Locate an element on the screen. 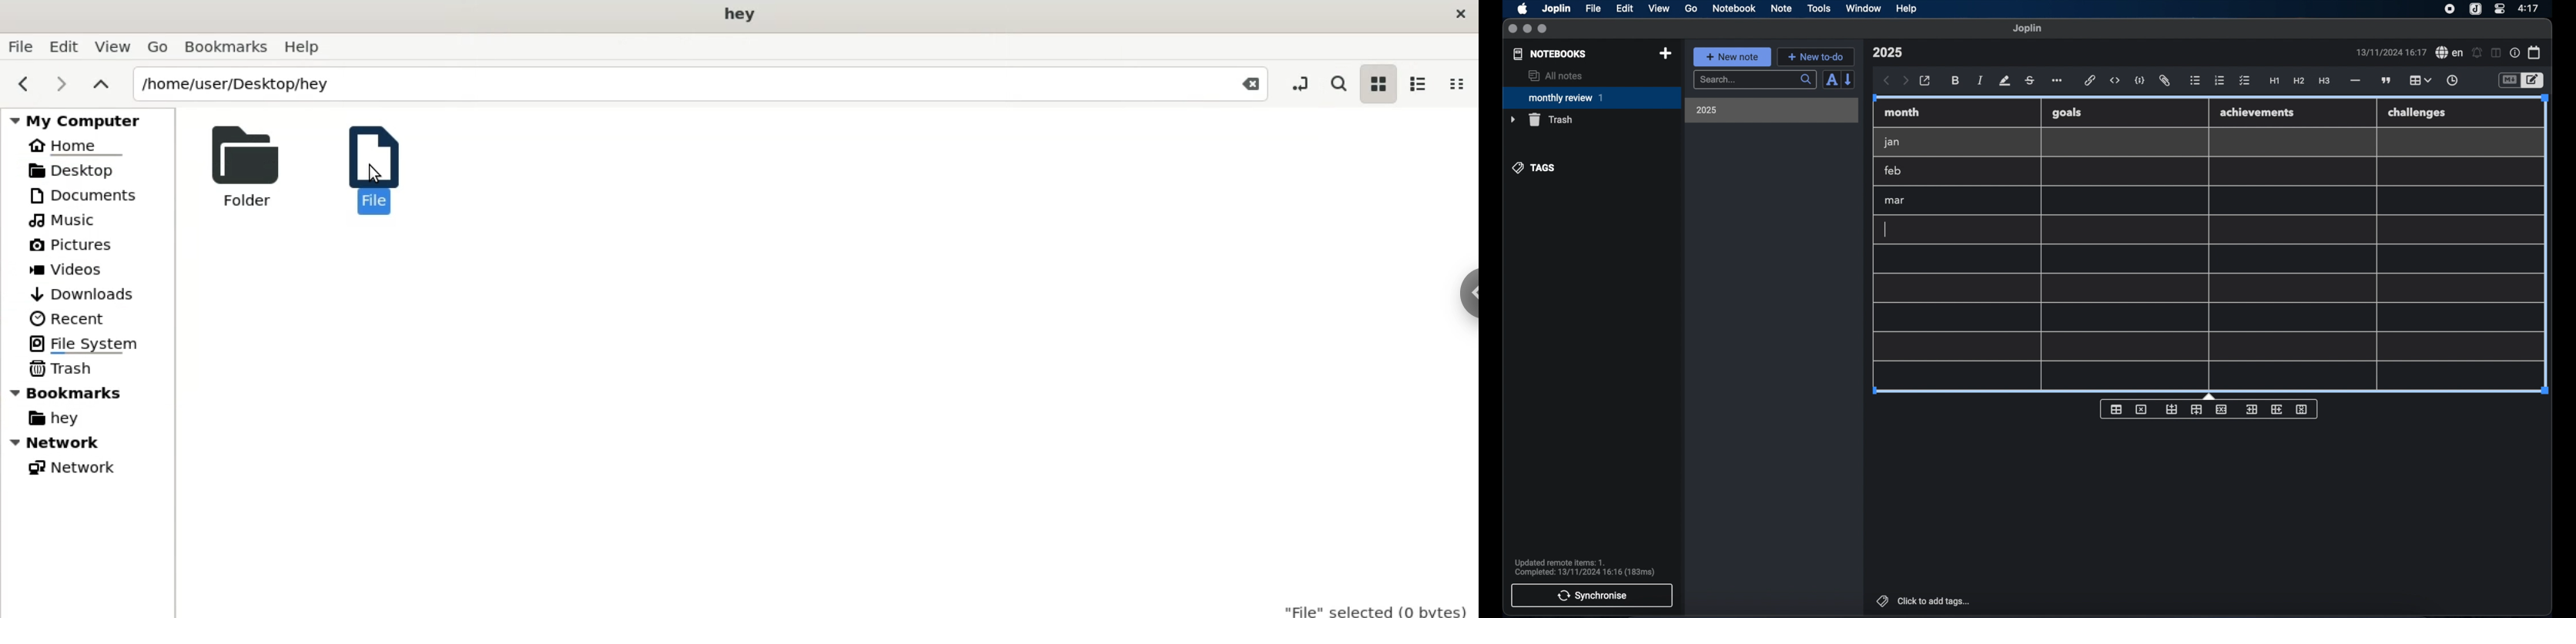 The image size is (2576, 644). 2025 is located at coordinates (1707, 110).